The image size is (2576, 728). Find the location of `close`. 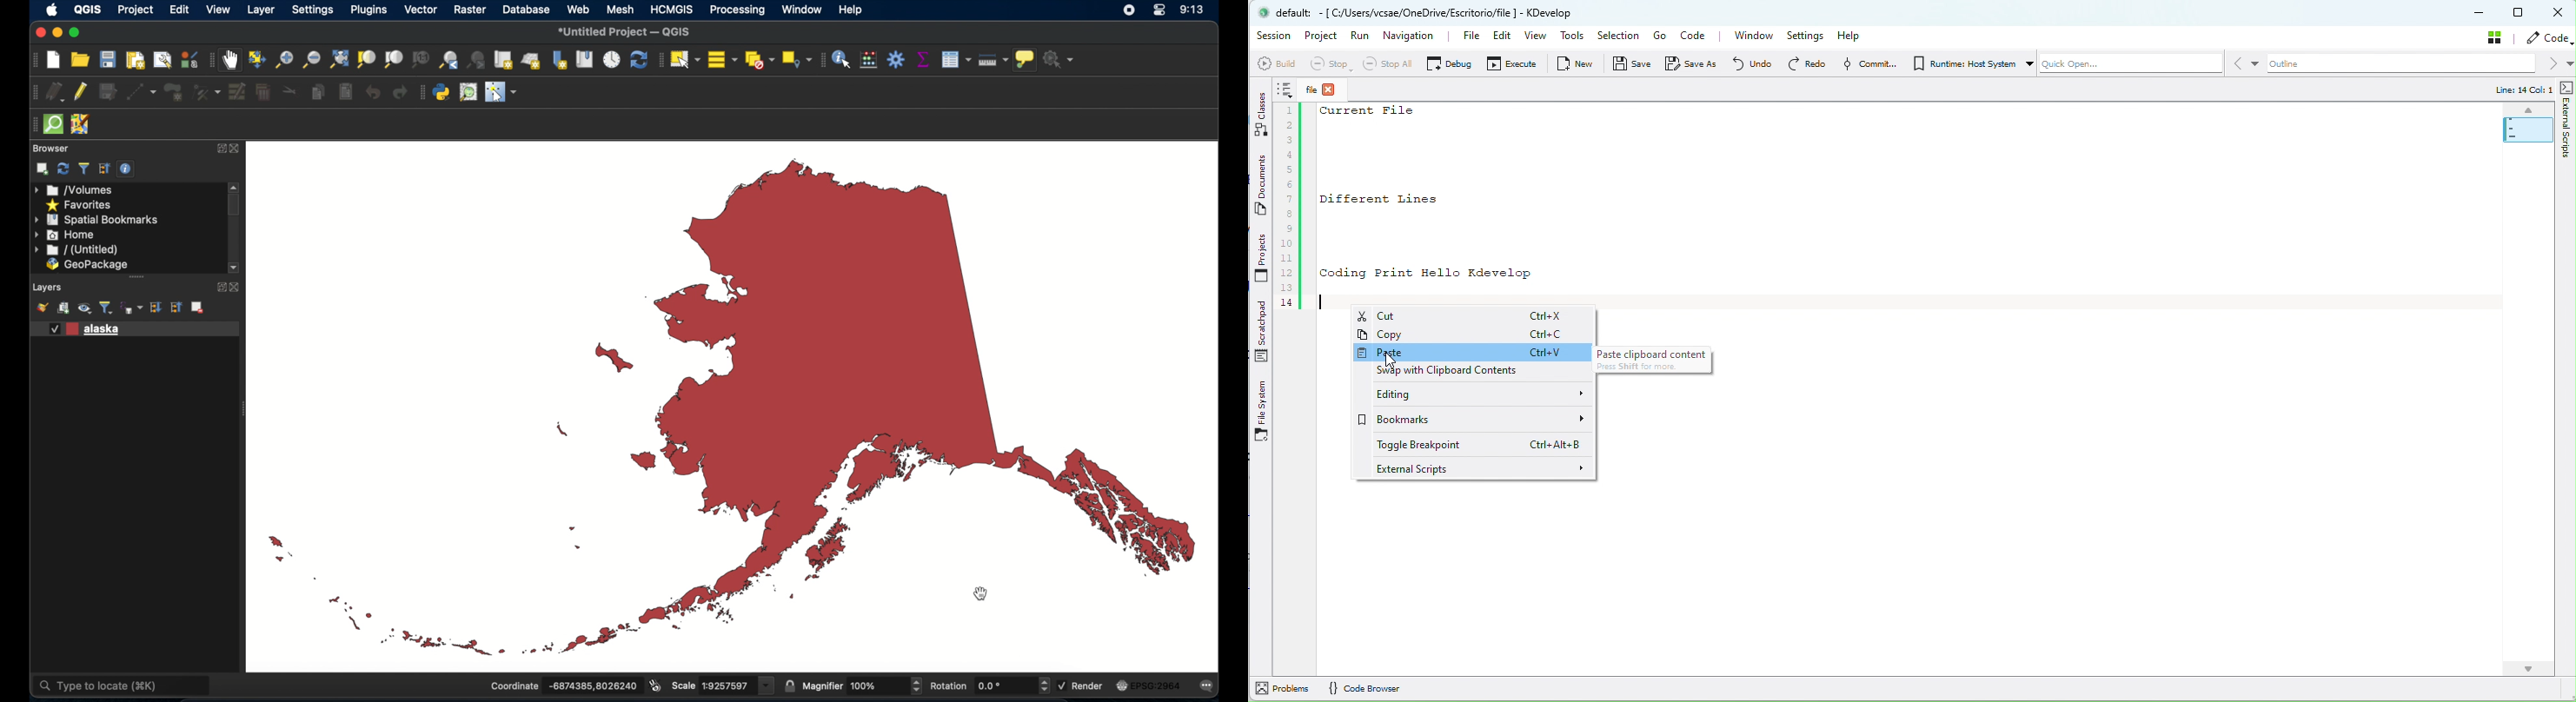

close is located at coordinates (237, 286).